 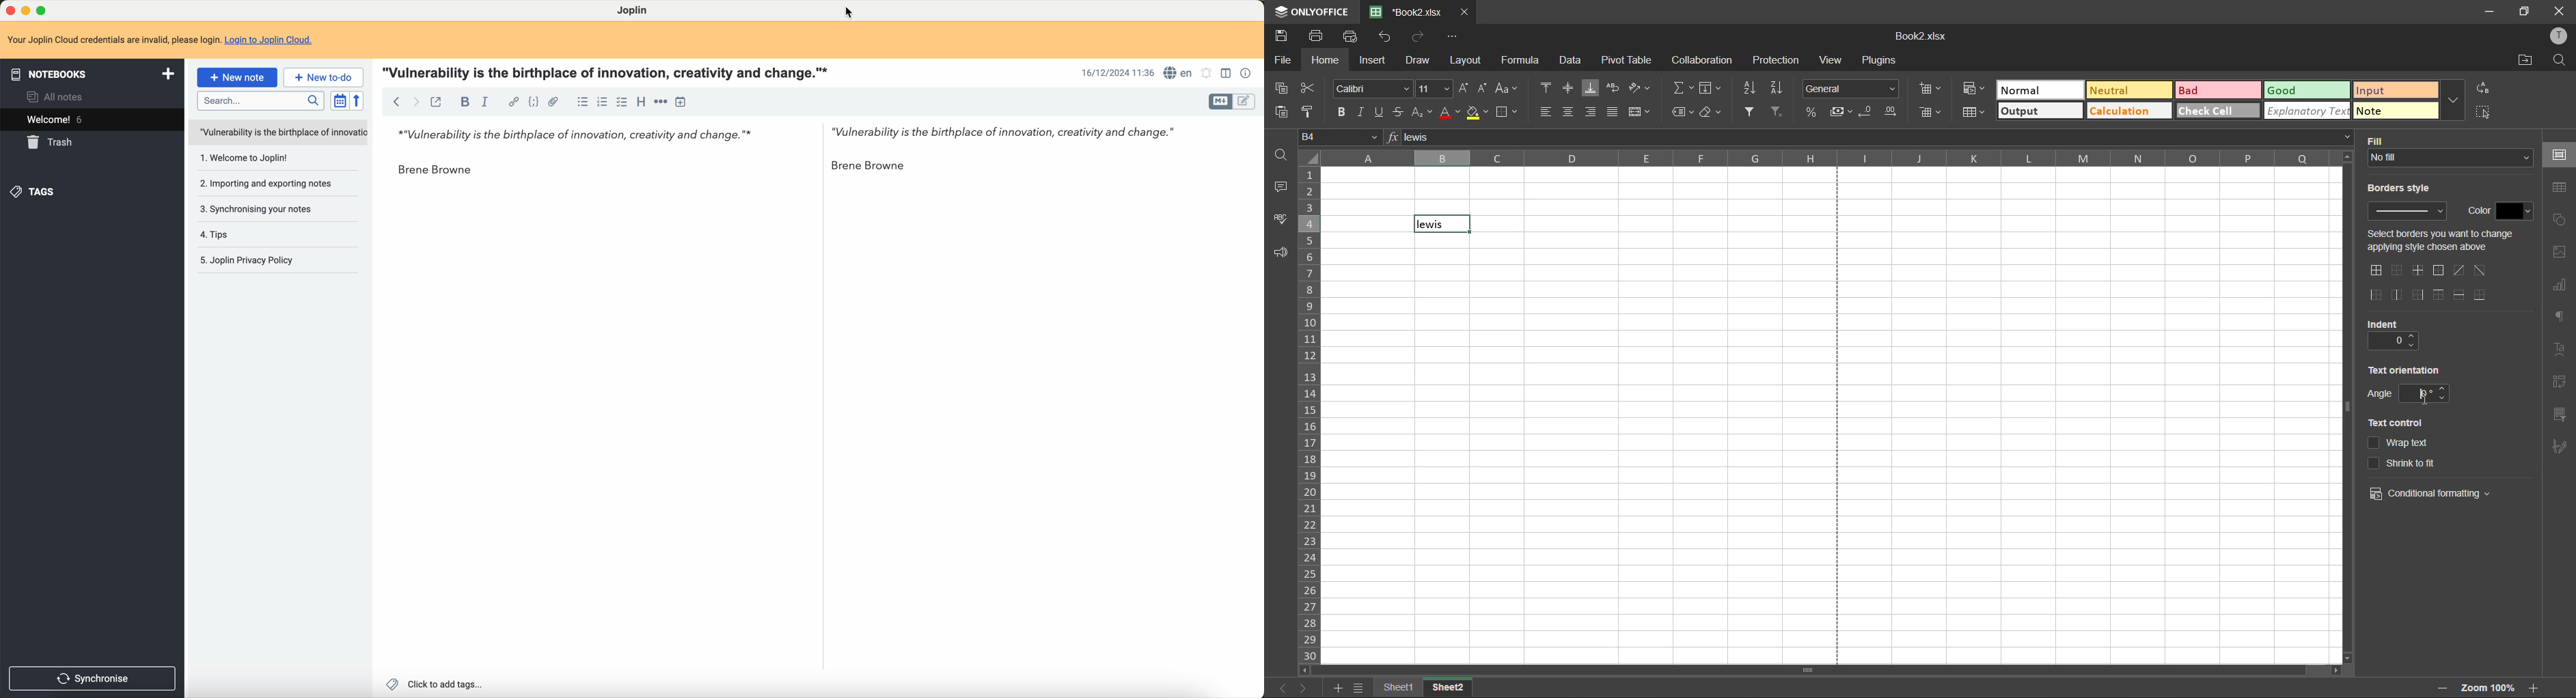 What do you see at coordinates (1309, 415) in the screenshot?
I see `row numbers` at bounding box center [1309, 415].